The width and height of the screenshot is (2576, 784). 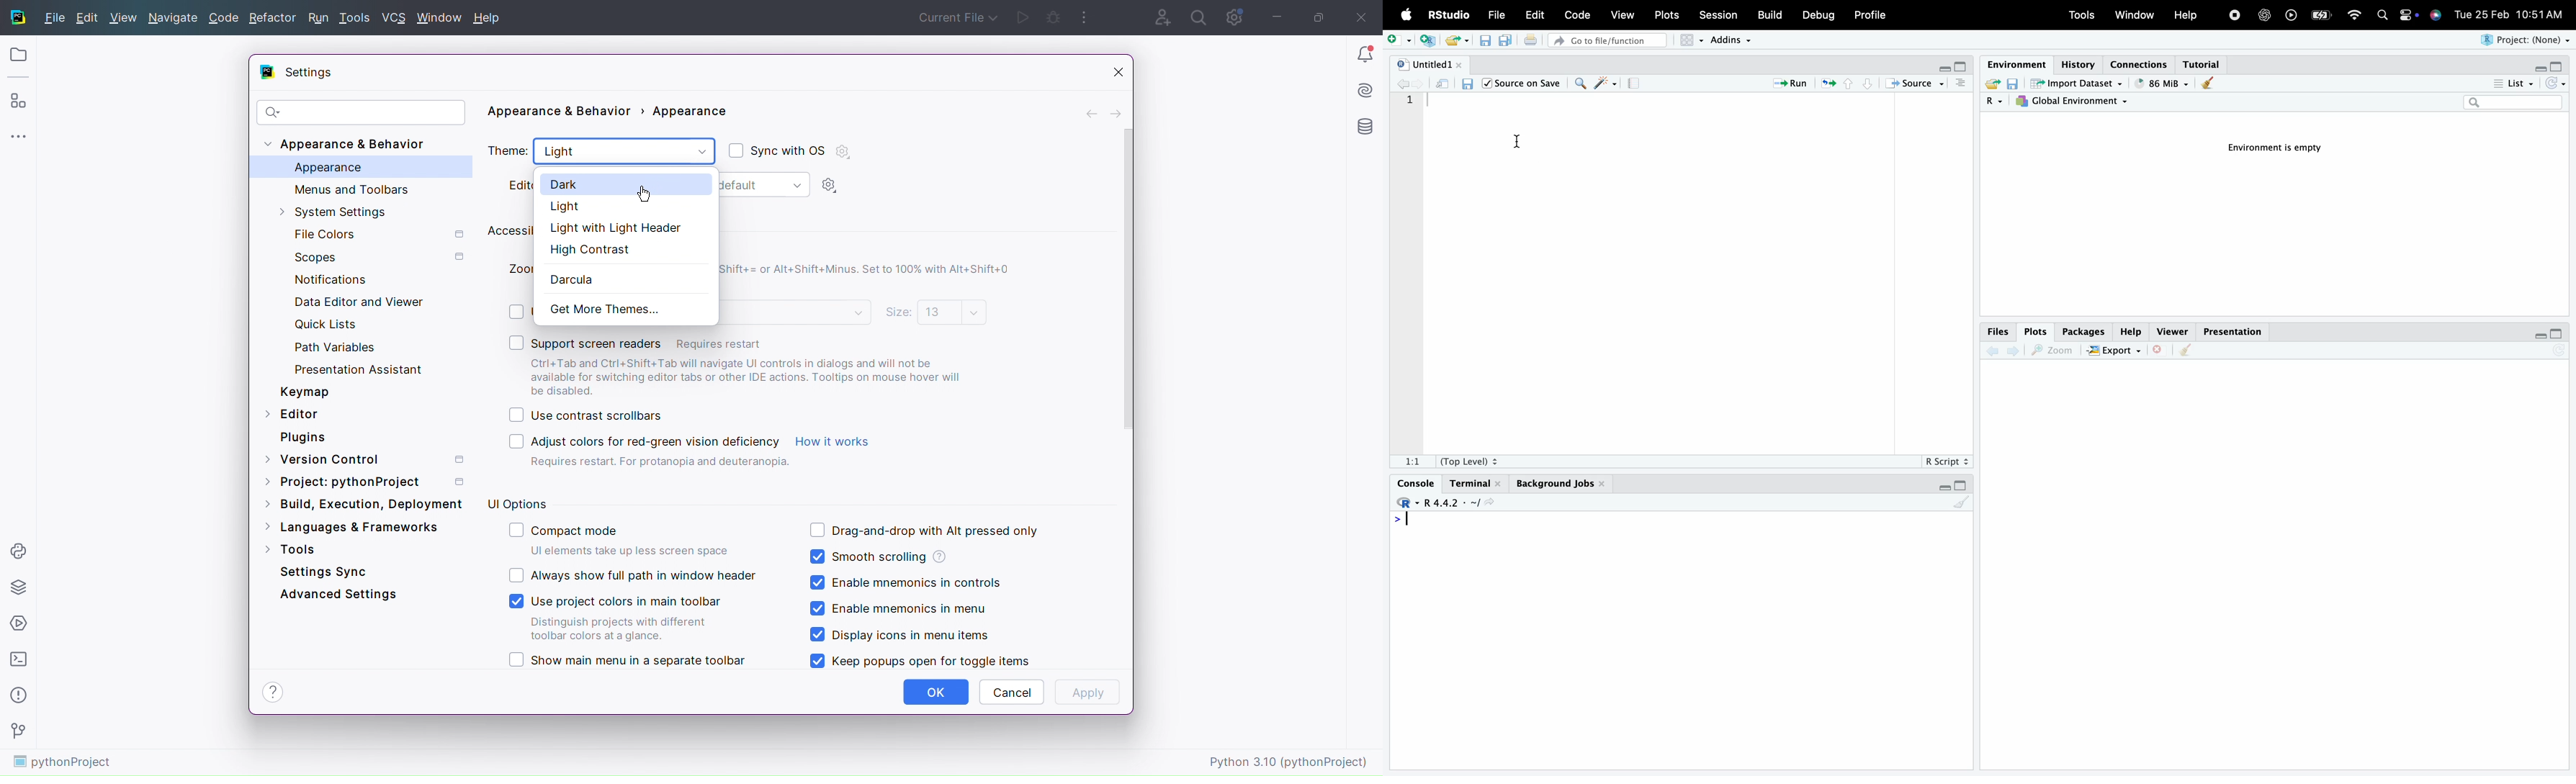 What do you see at coordinates (356, 18) in the screenshot?
I see `Tools` at bounding box center [356, 18].